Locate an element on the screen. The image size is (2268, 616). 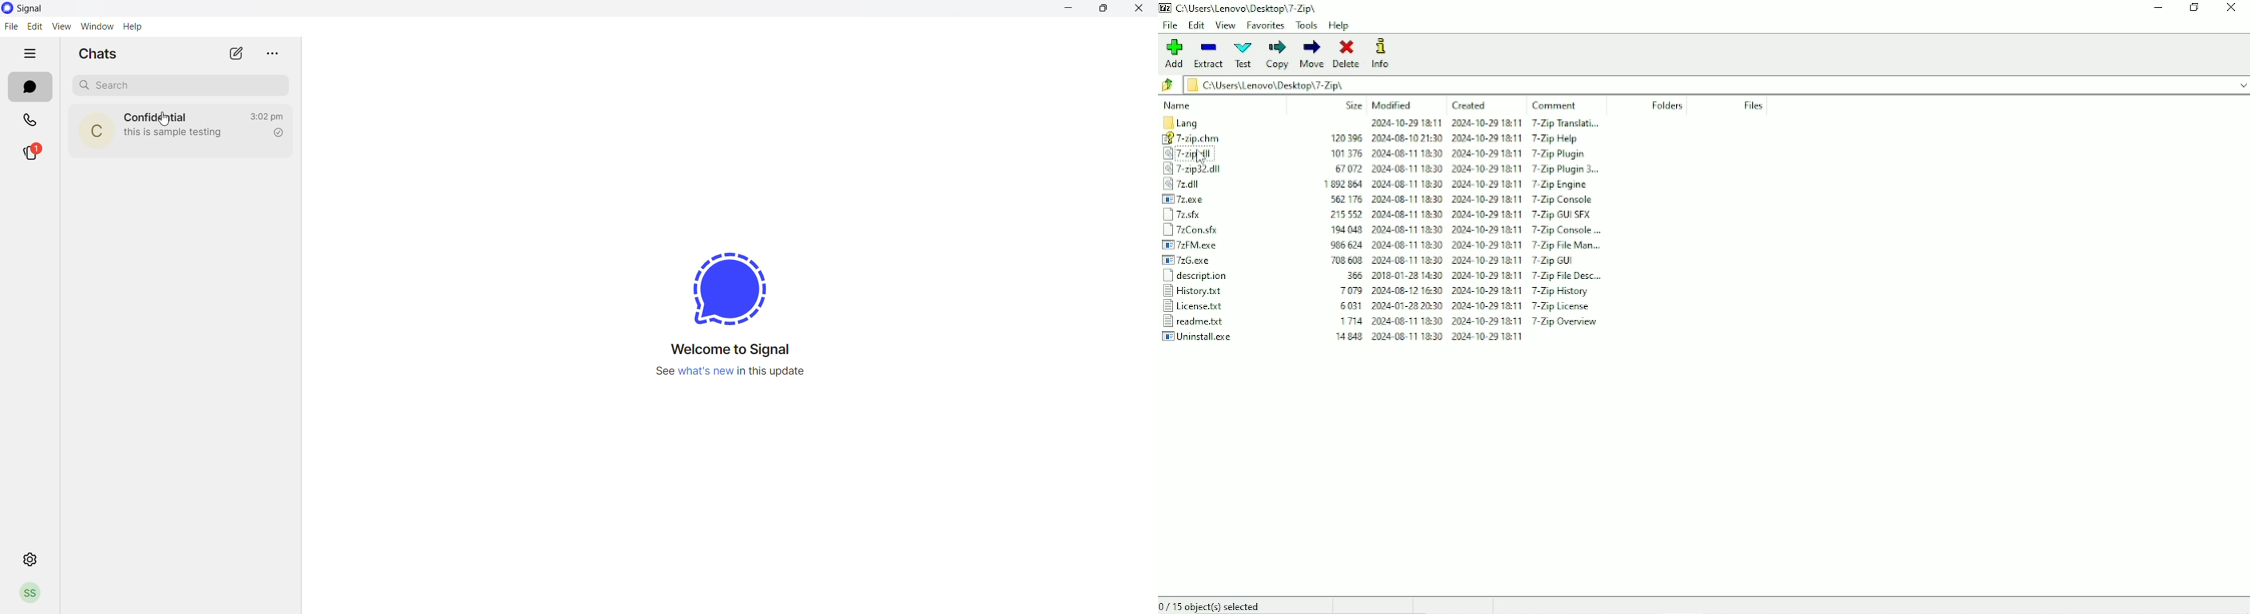
chats heading is located at coordinates (102, 53).